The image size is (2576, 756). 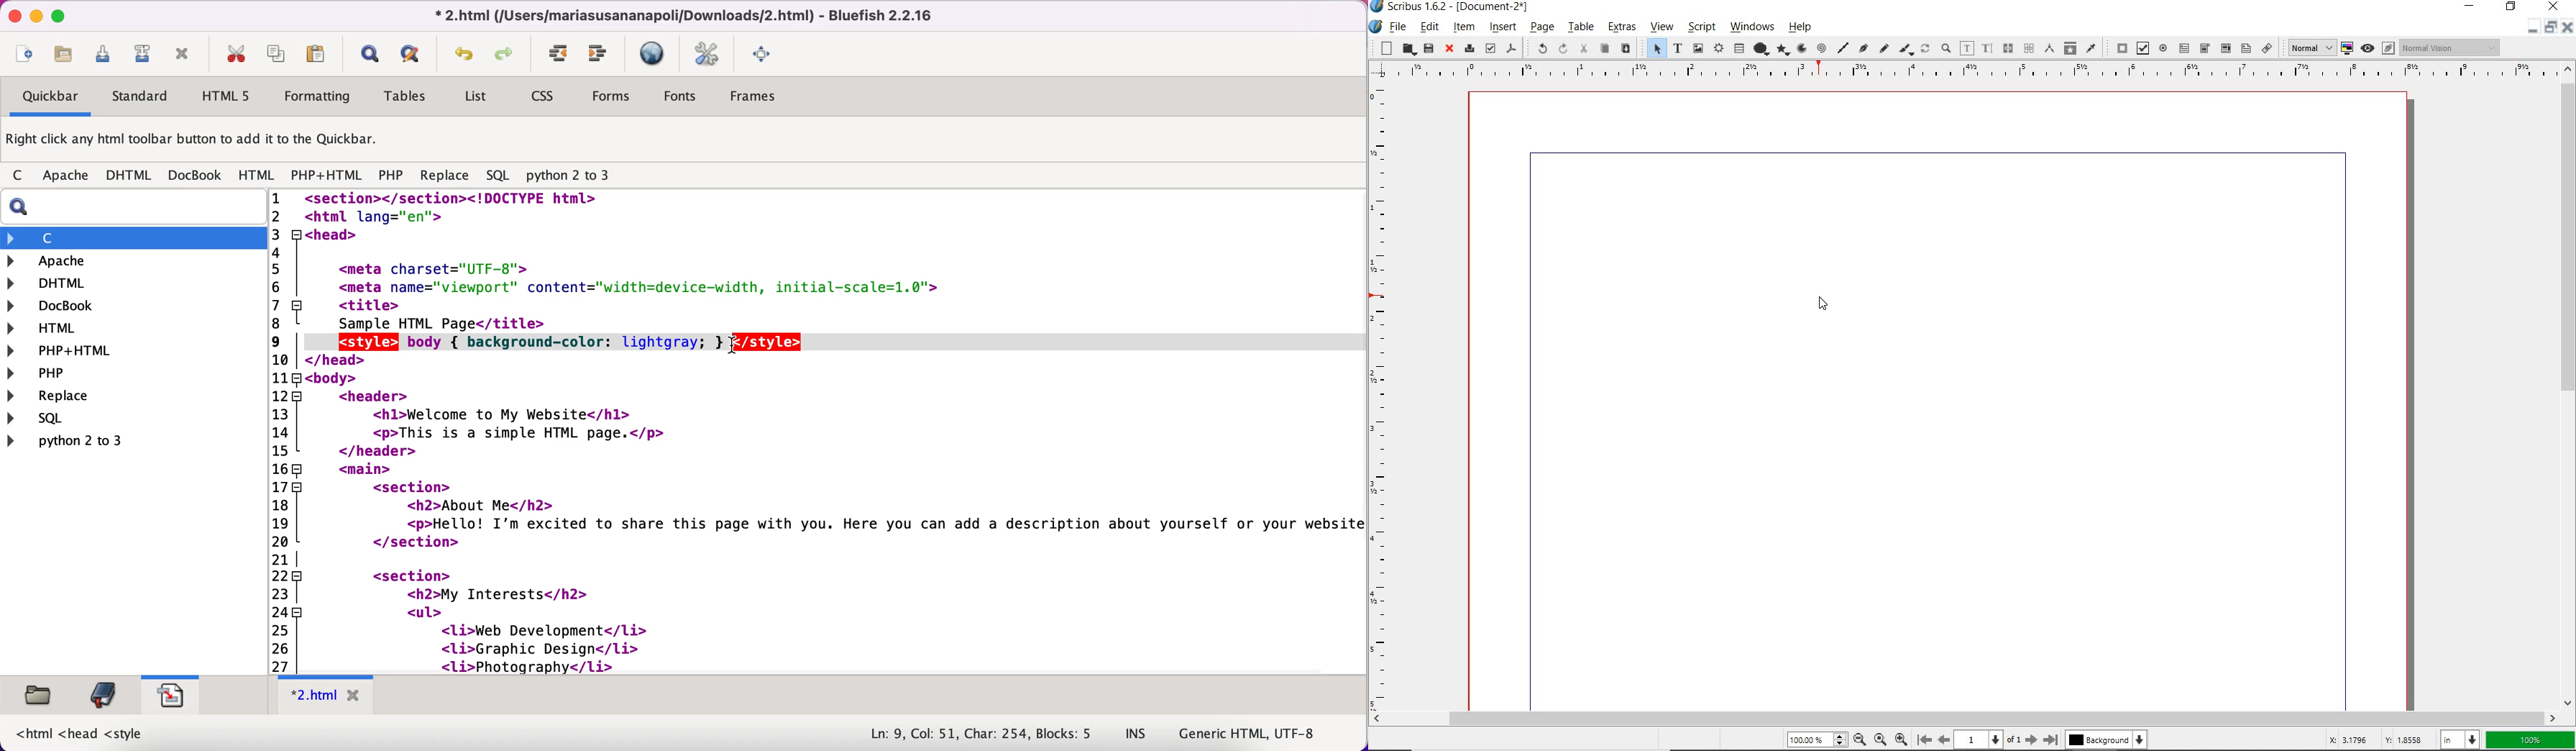 I want to click on arc, so click(x=1802, y=49).